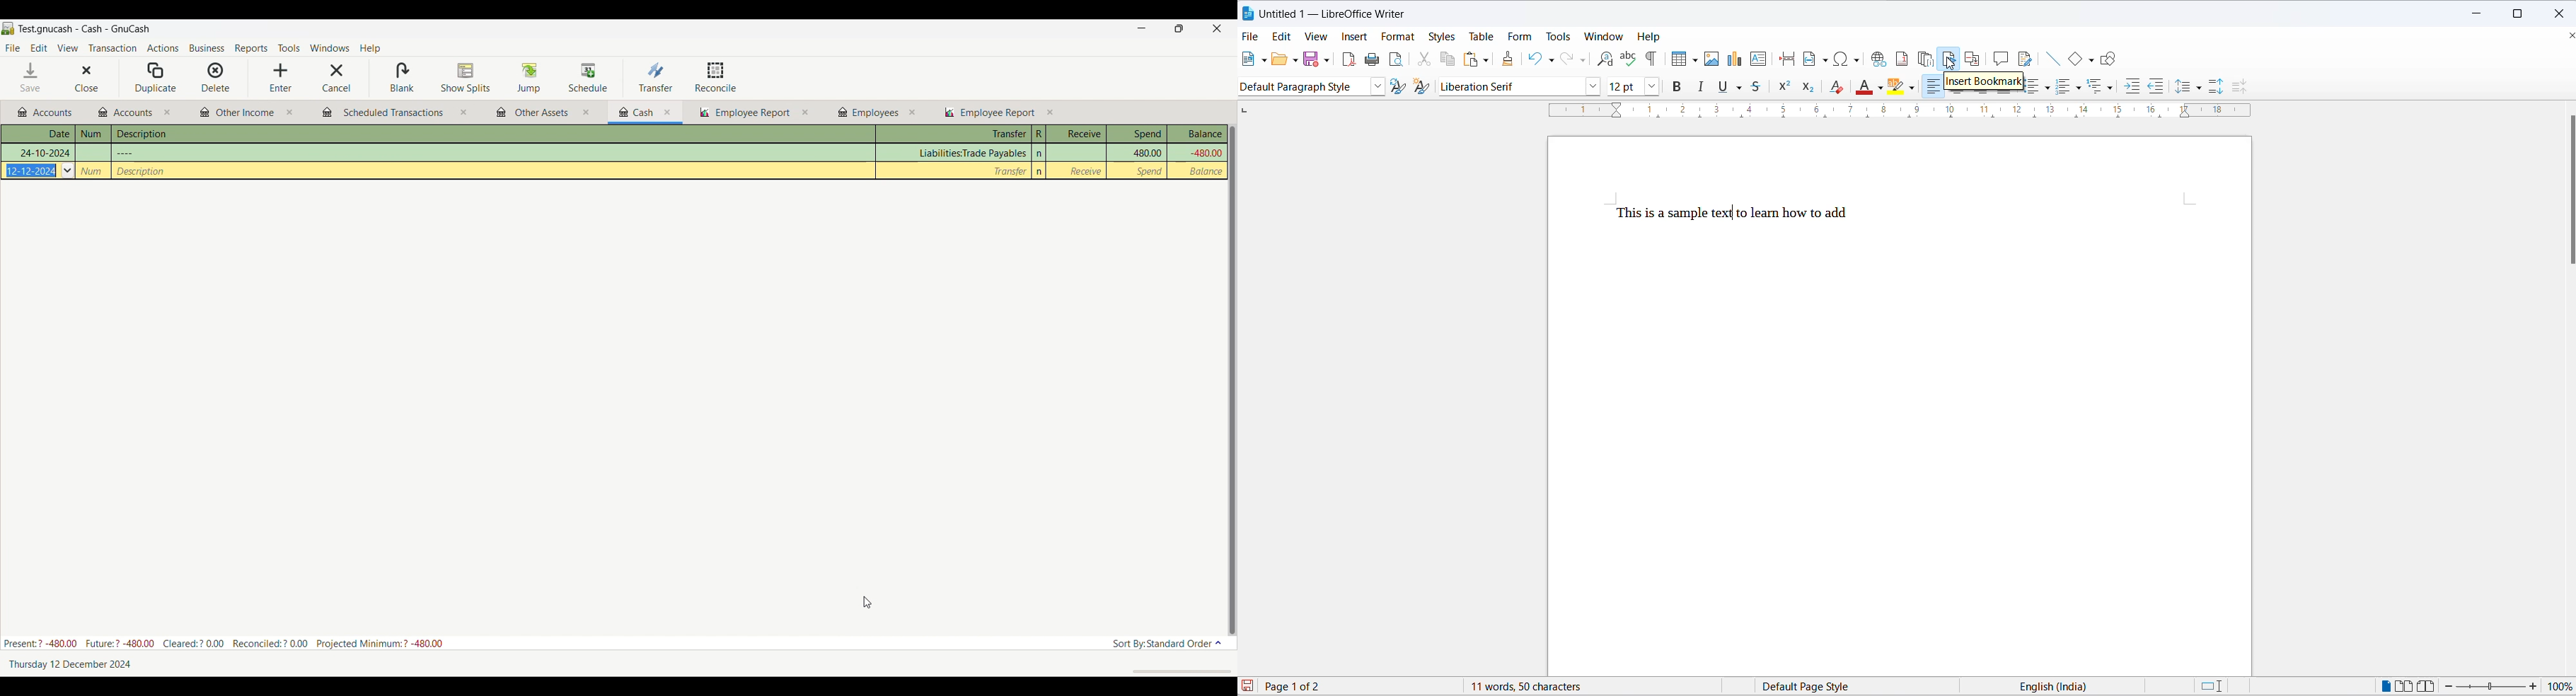 This screenshot has height=700, width=2576. I want to click on Other budgets and reports, so click(126, 112).